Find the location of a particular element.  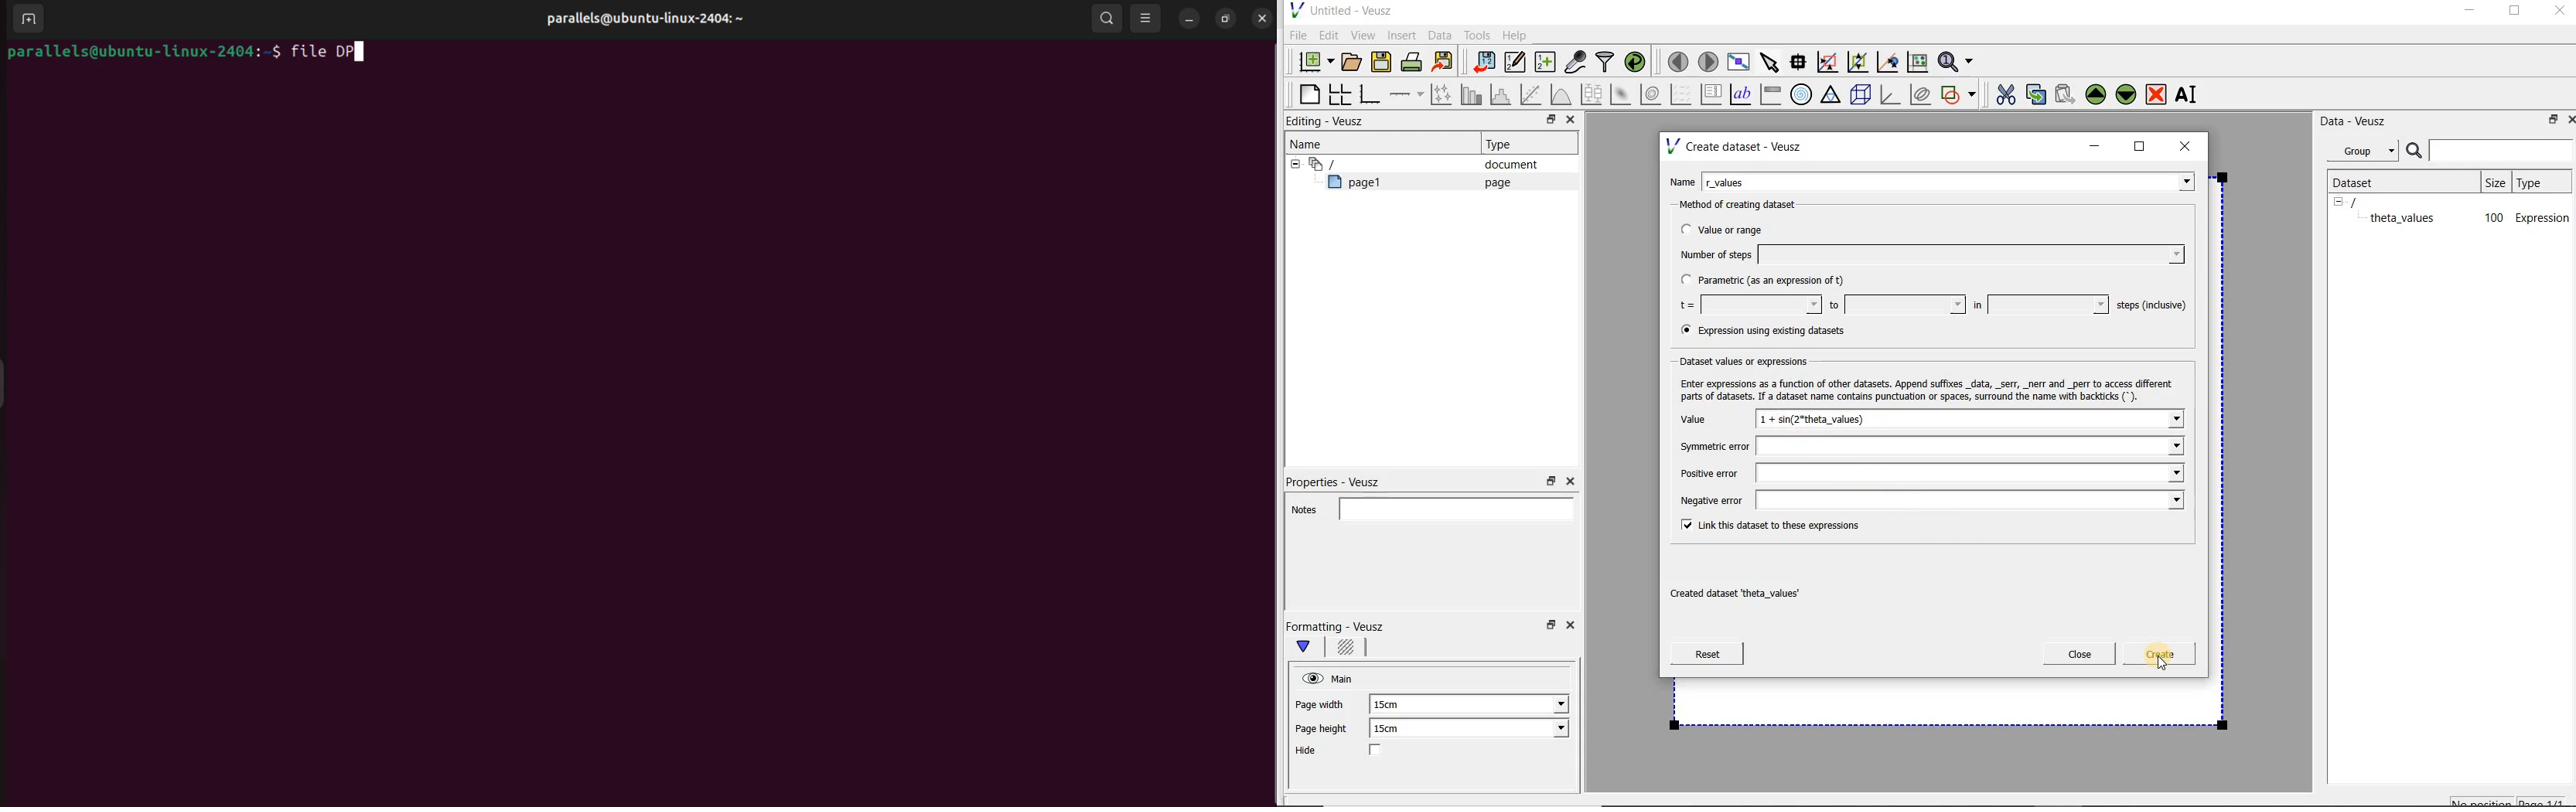

Page width dropdown is located at coordinates (1544, 704).